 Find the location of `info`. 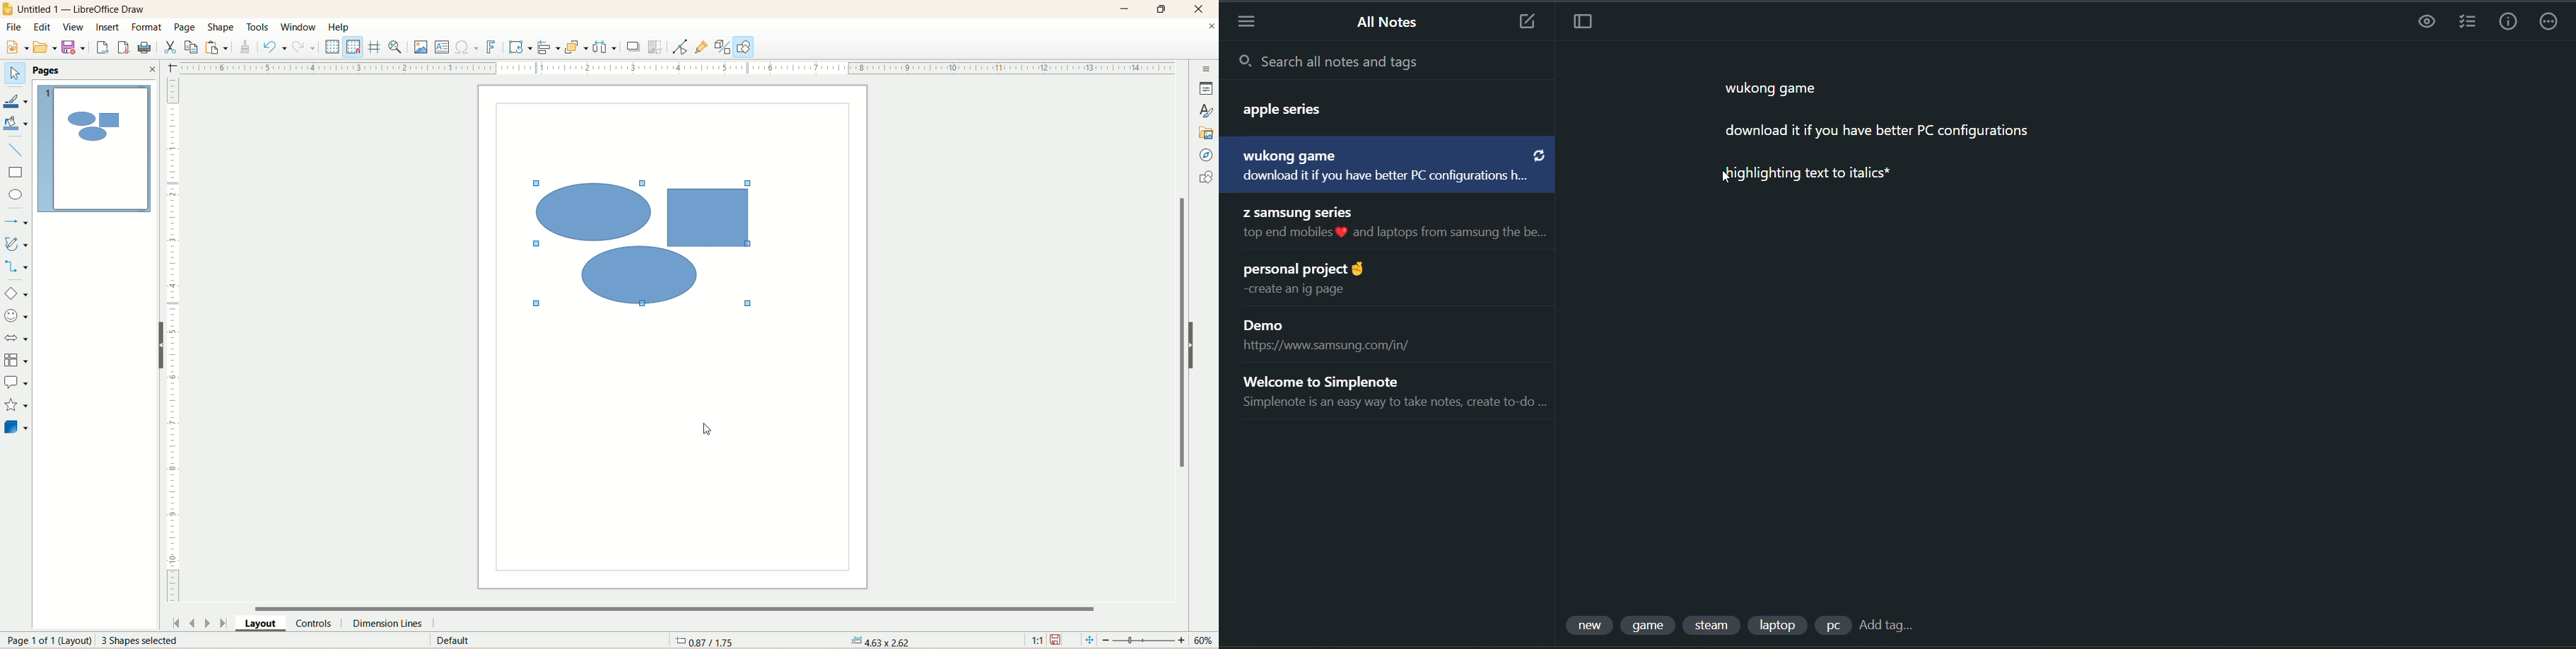

info is located at coordinates (2507, 23).